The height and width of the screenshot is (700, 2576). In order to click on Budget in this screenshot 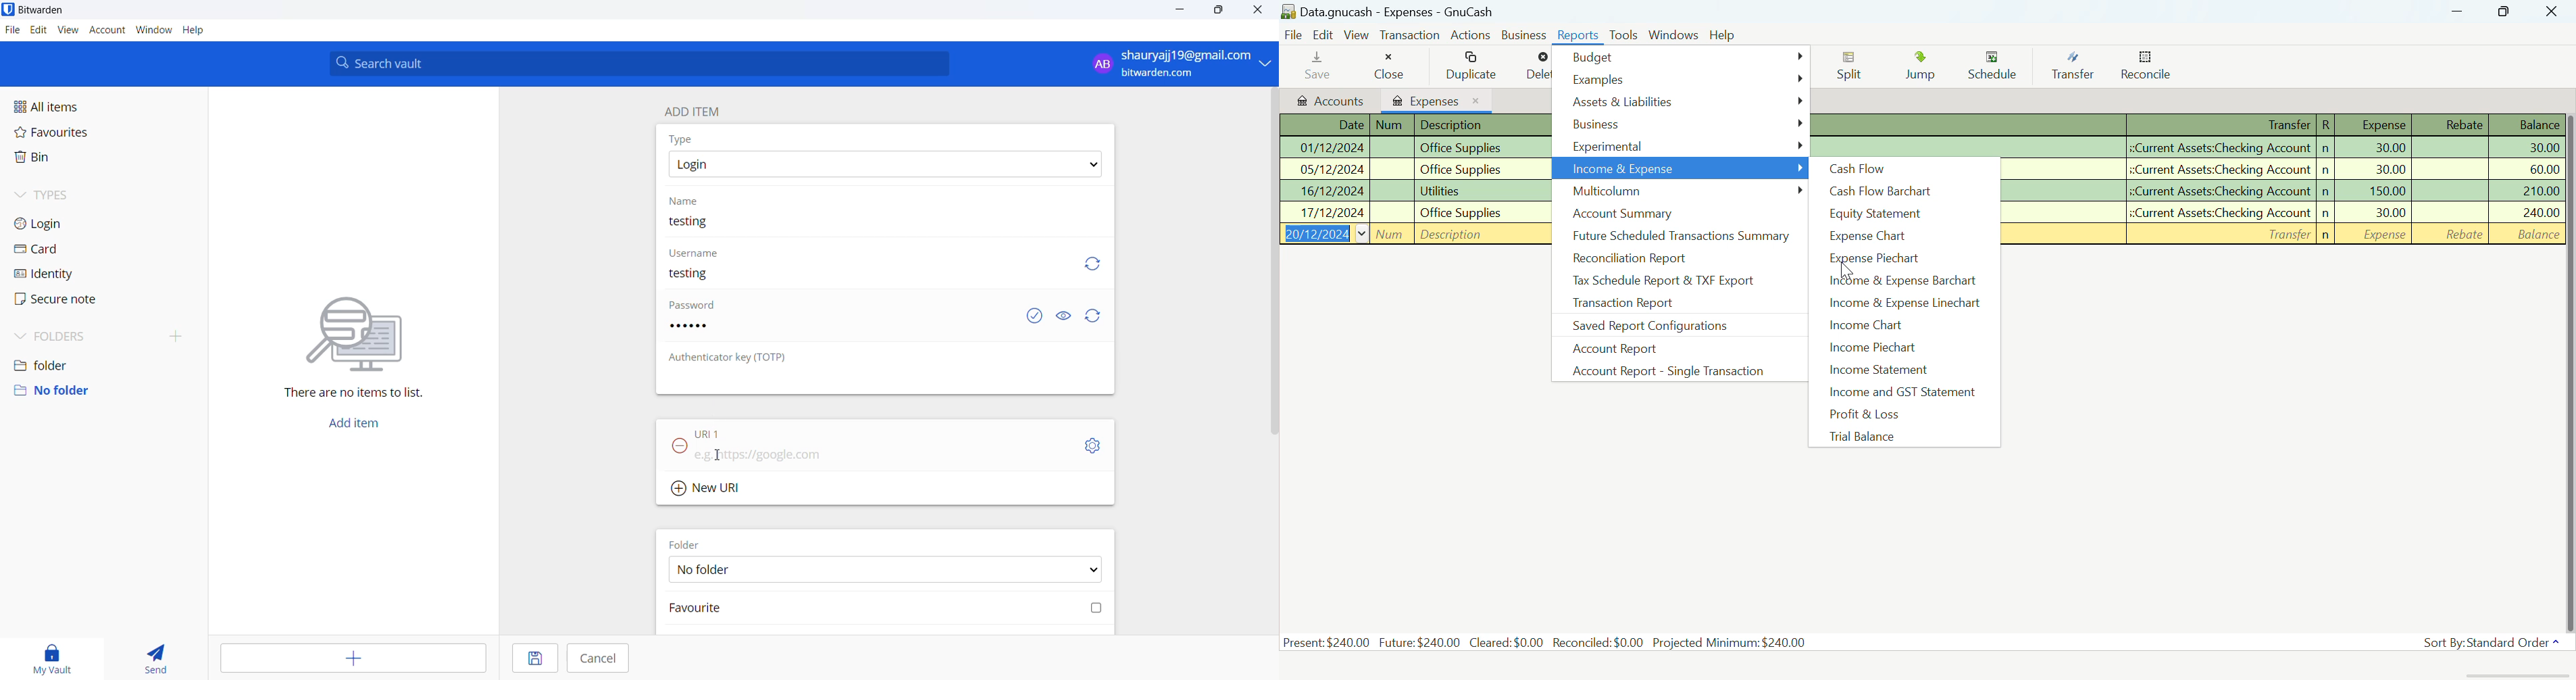, I will do `click(1682, 59)`.